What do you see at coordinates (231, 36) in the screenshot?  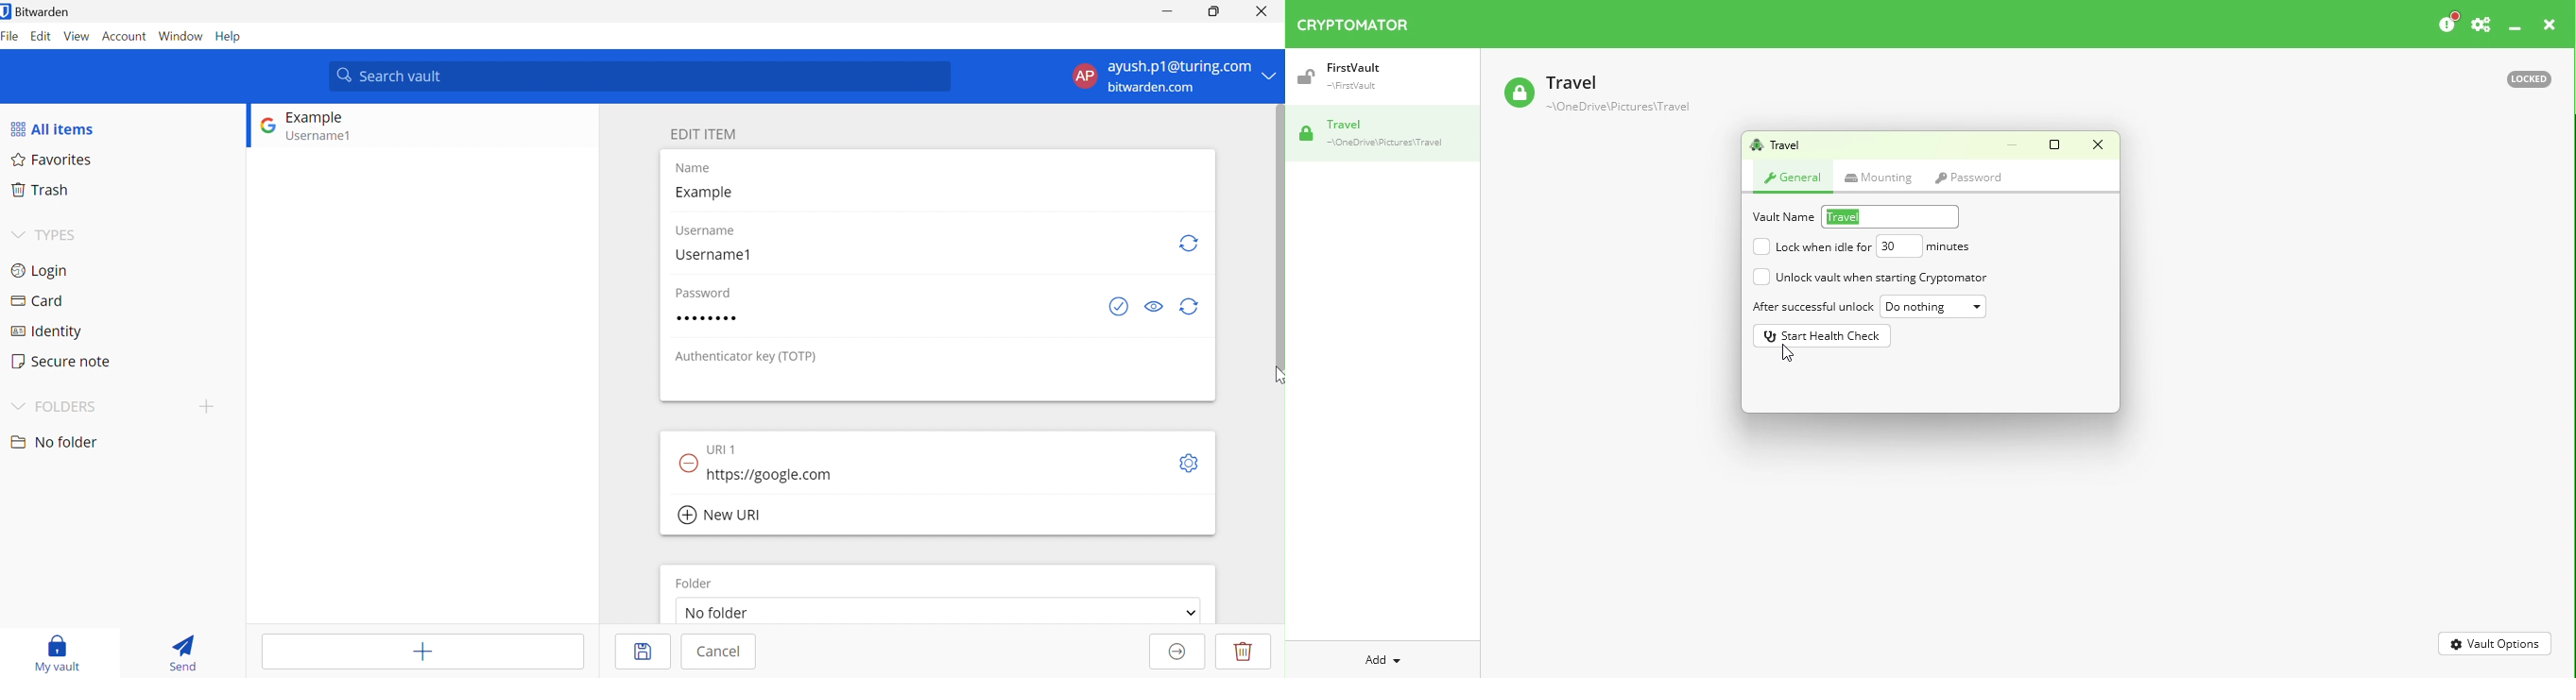 I see `Help` at bounding box center [231, 36].